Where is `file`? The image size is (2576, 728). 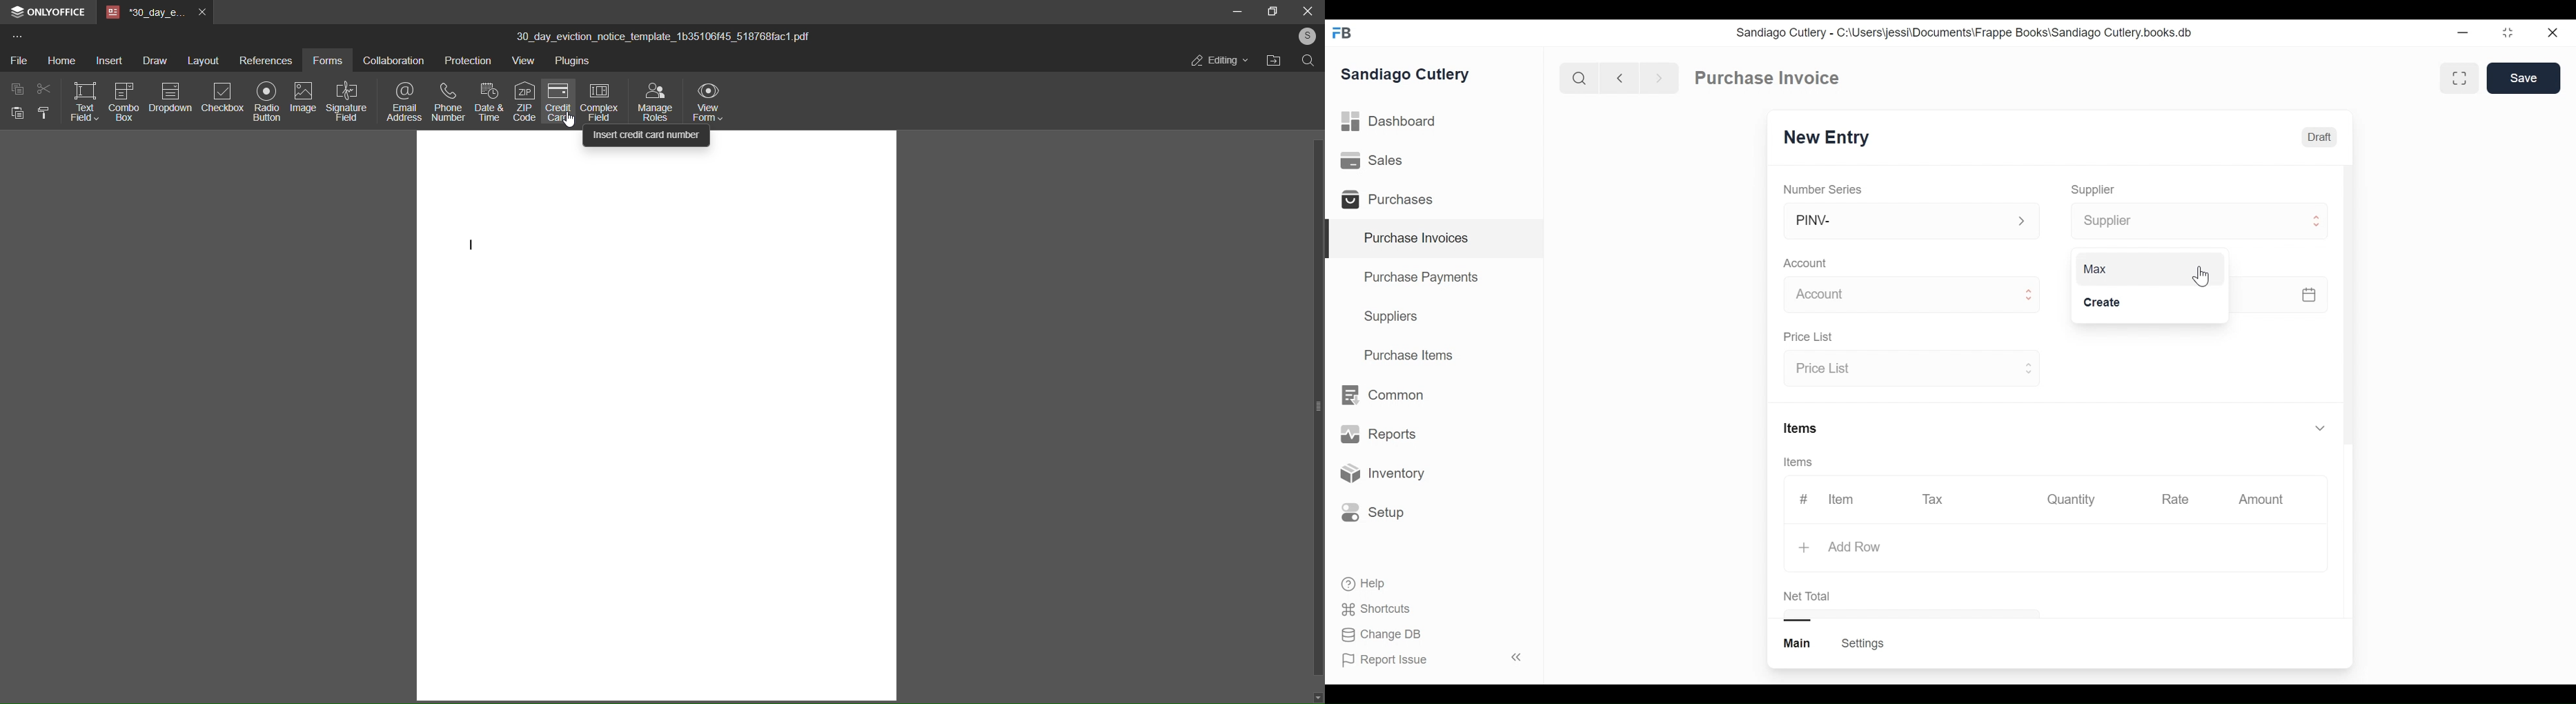 file is located at coordinates (19, 61).